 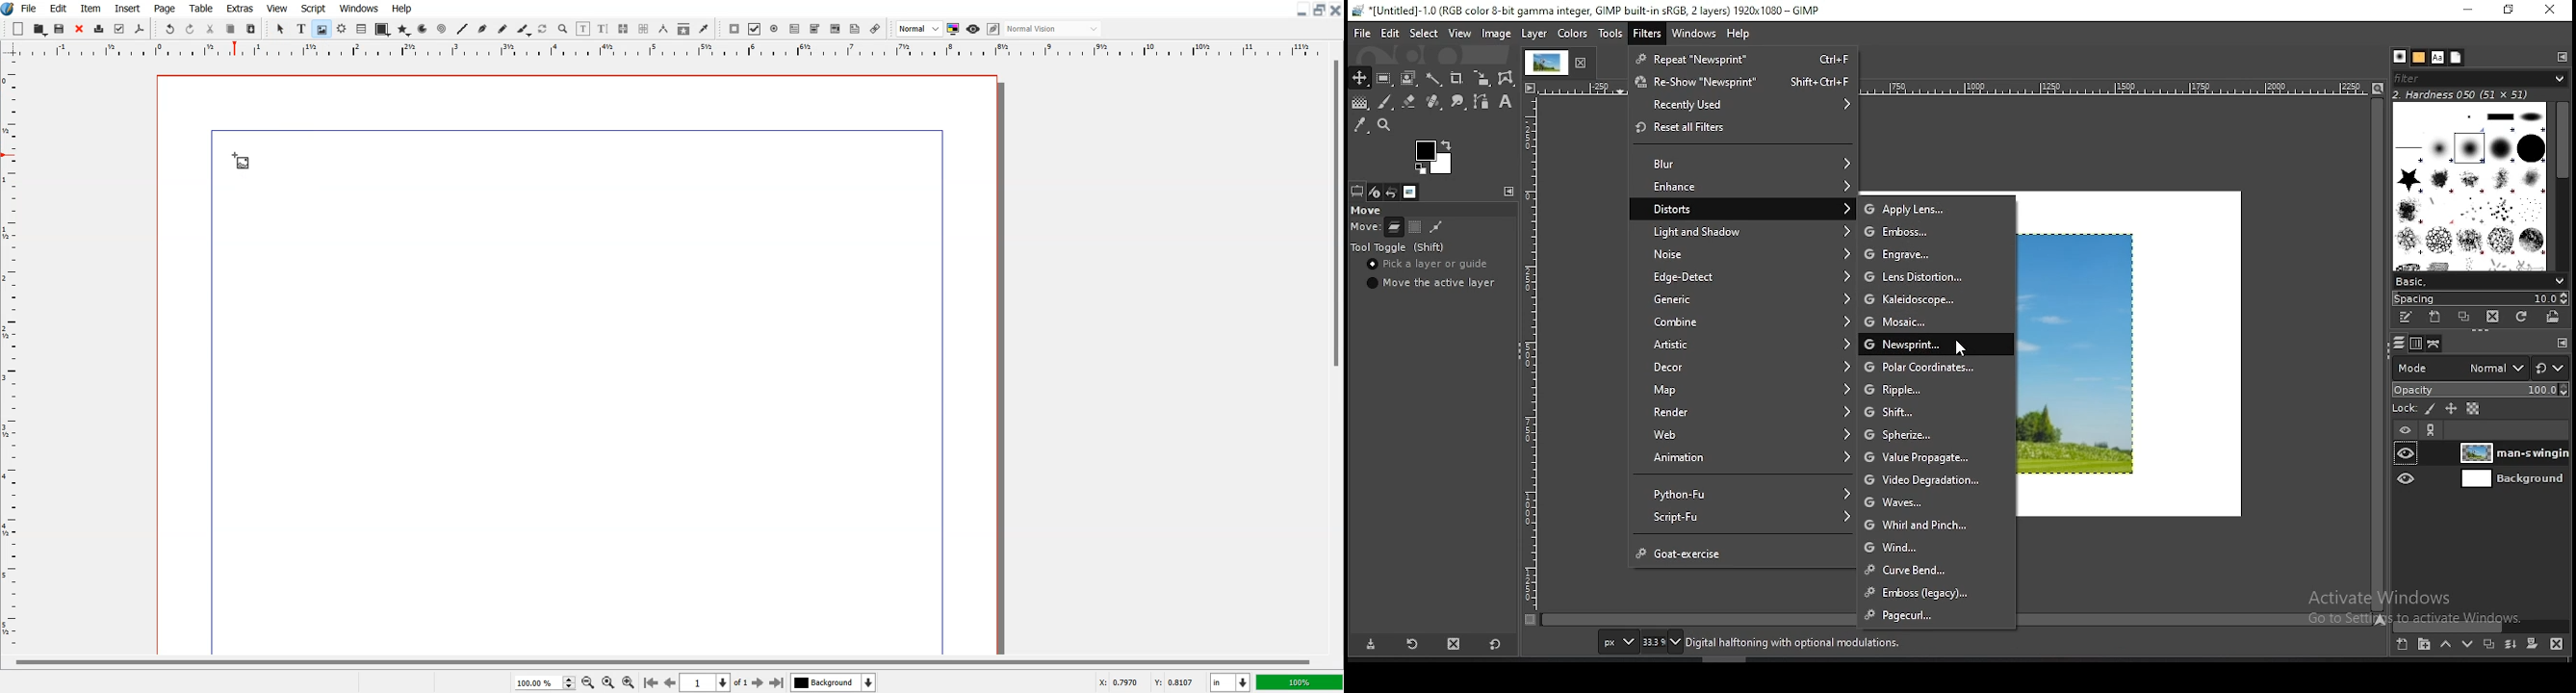 I want to click on Render frame, so click(x=342, y=29).